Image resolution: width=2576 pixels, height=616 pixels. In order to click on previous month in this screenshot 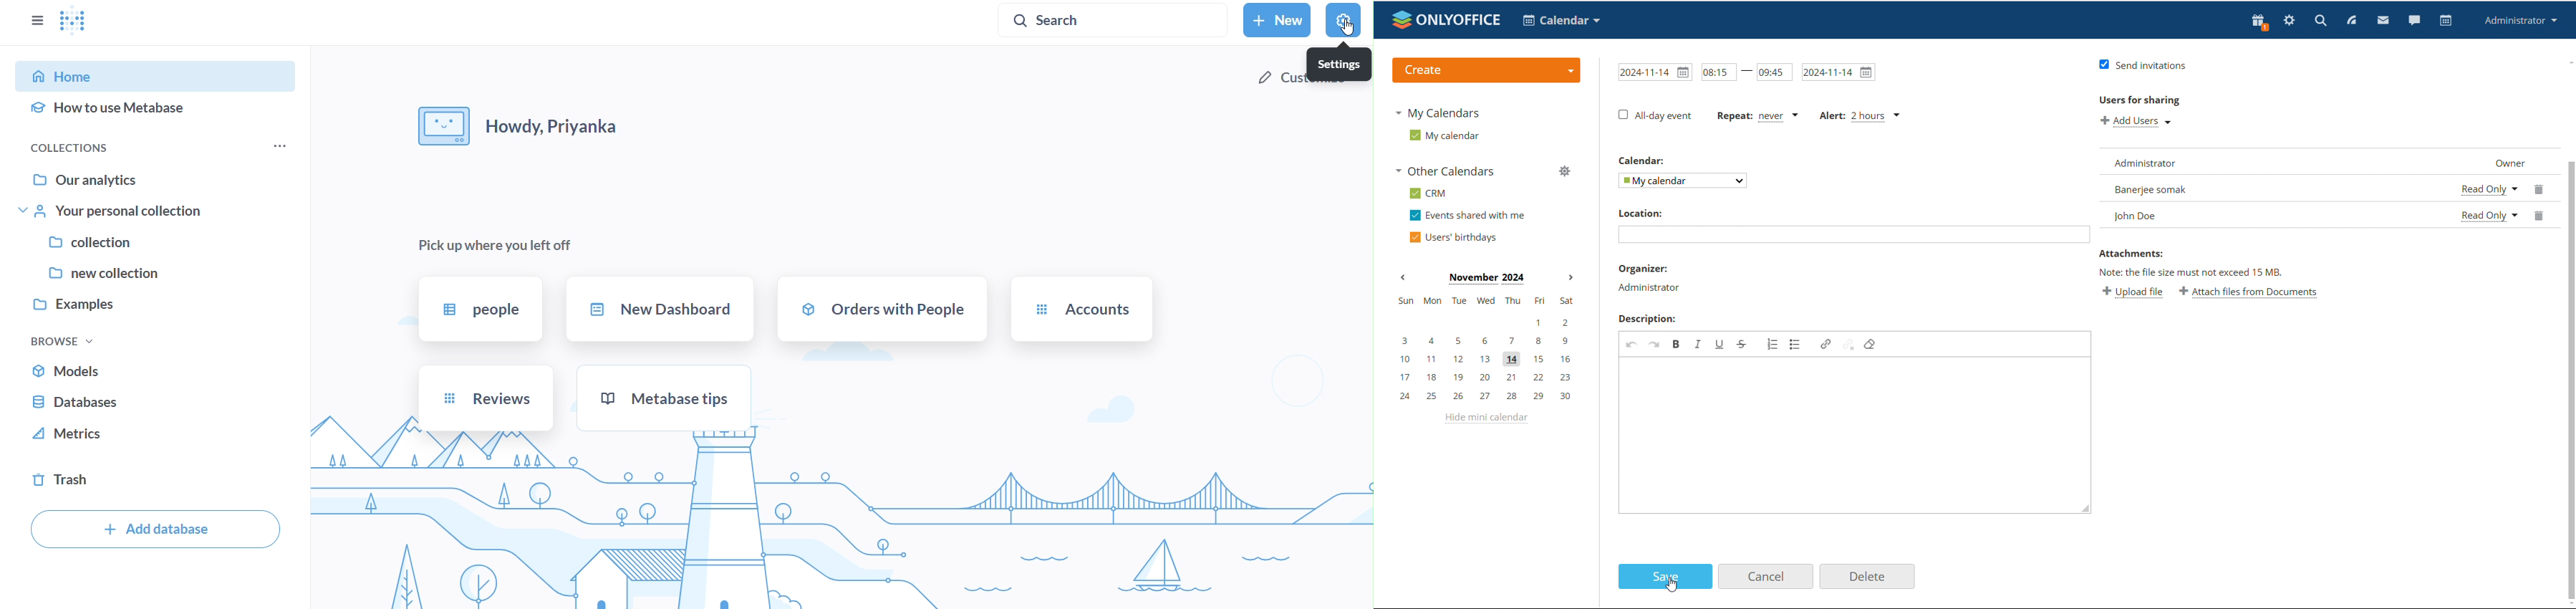, I will do `click(1402, 278)`.